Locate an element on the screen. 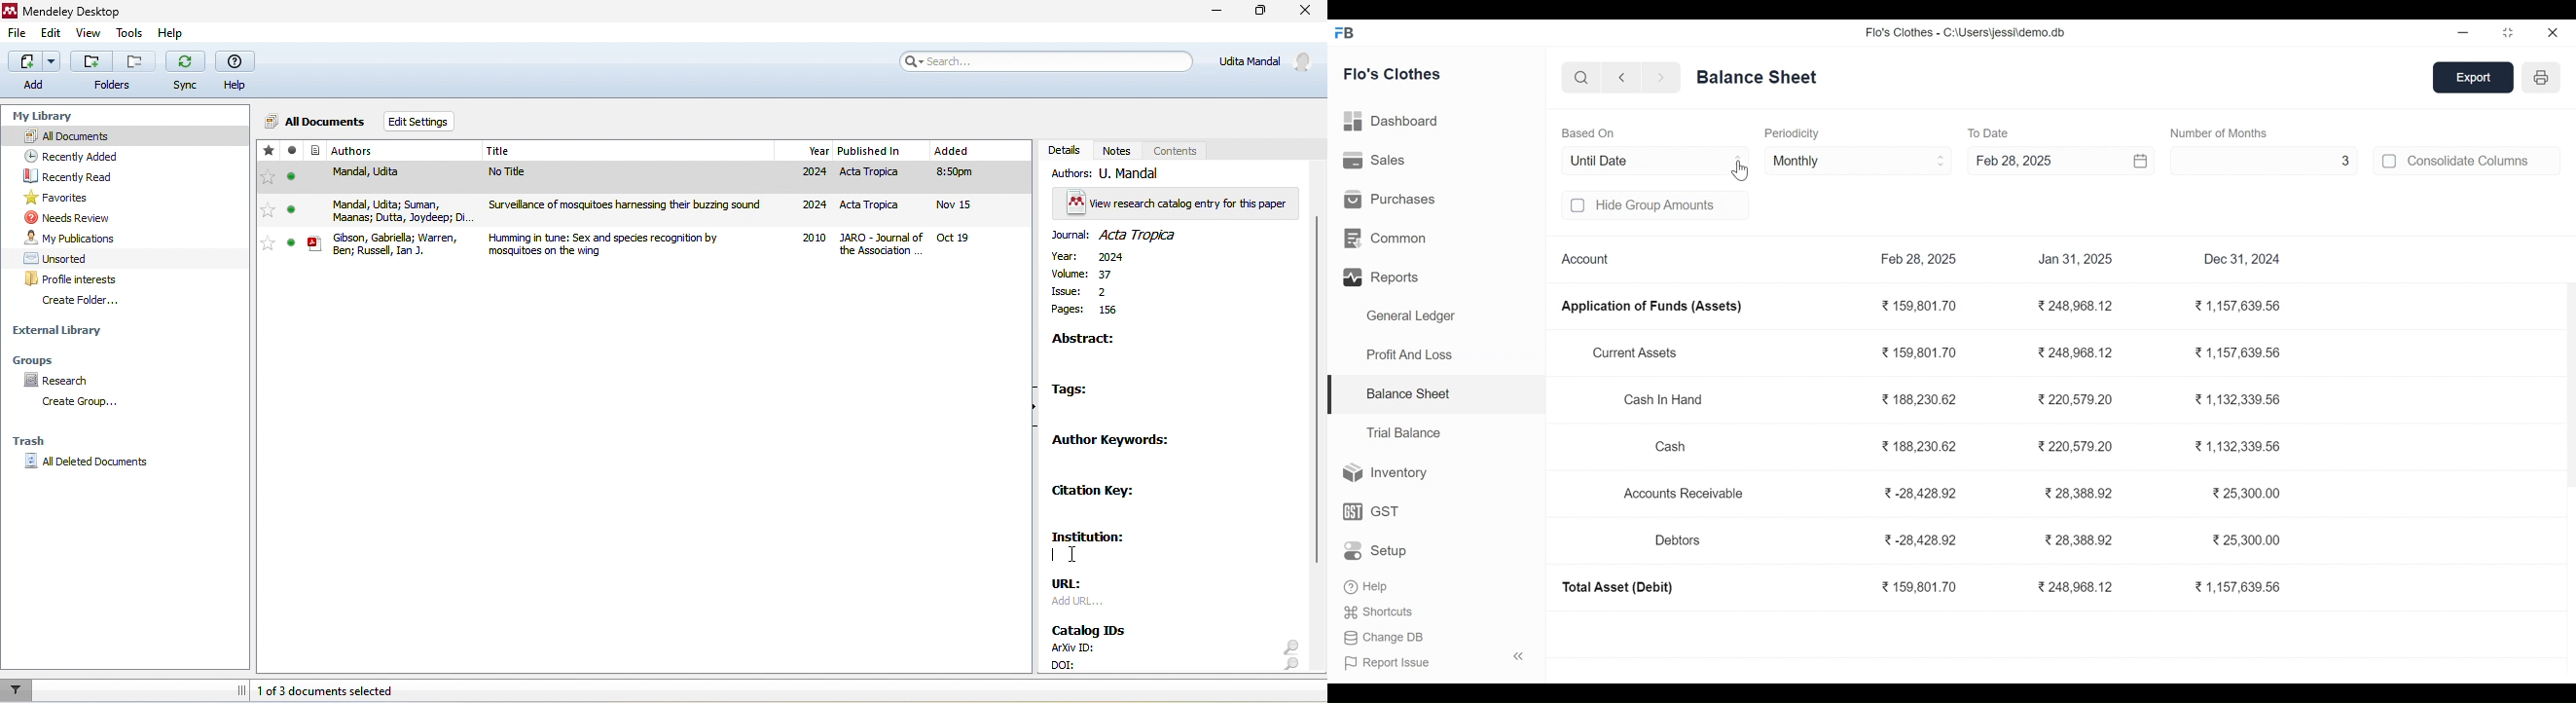  Report Issue is located at coordinates (1388, 661).